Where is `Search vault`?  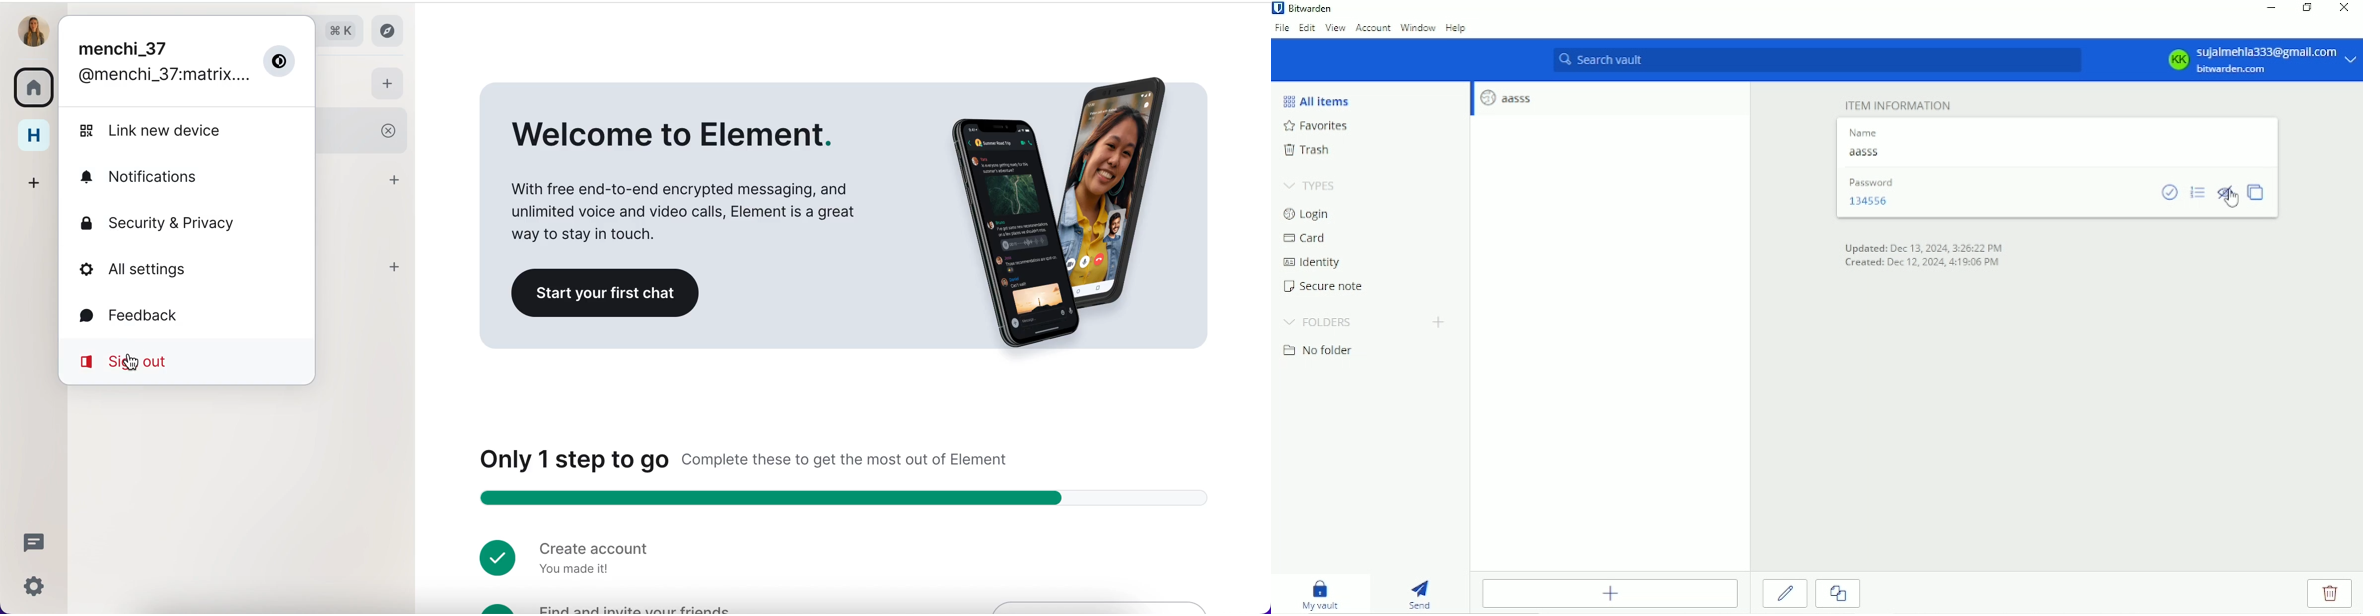 Search vault is located at coordinates (1816, 58).